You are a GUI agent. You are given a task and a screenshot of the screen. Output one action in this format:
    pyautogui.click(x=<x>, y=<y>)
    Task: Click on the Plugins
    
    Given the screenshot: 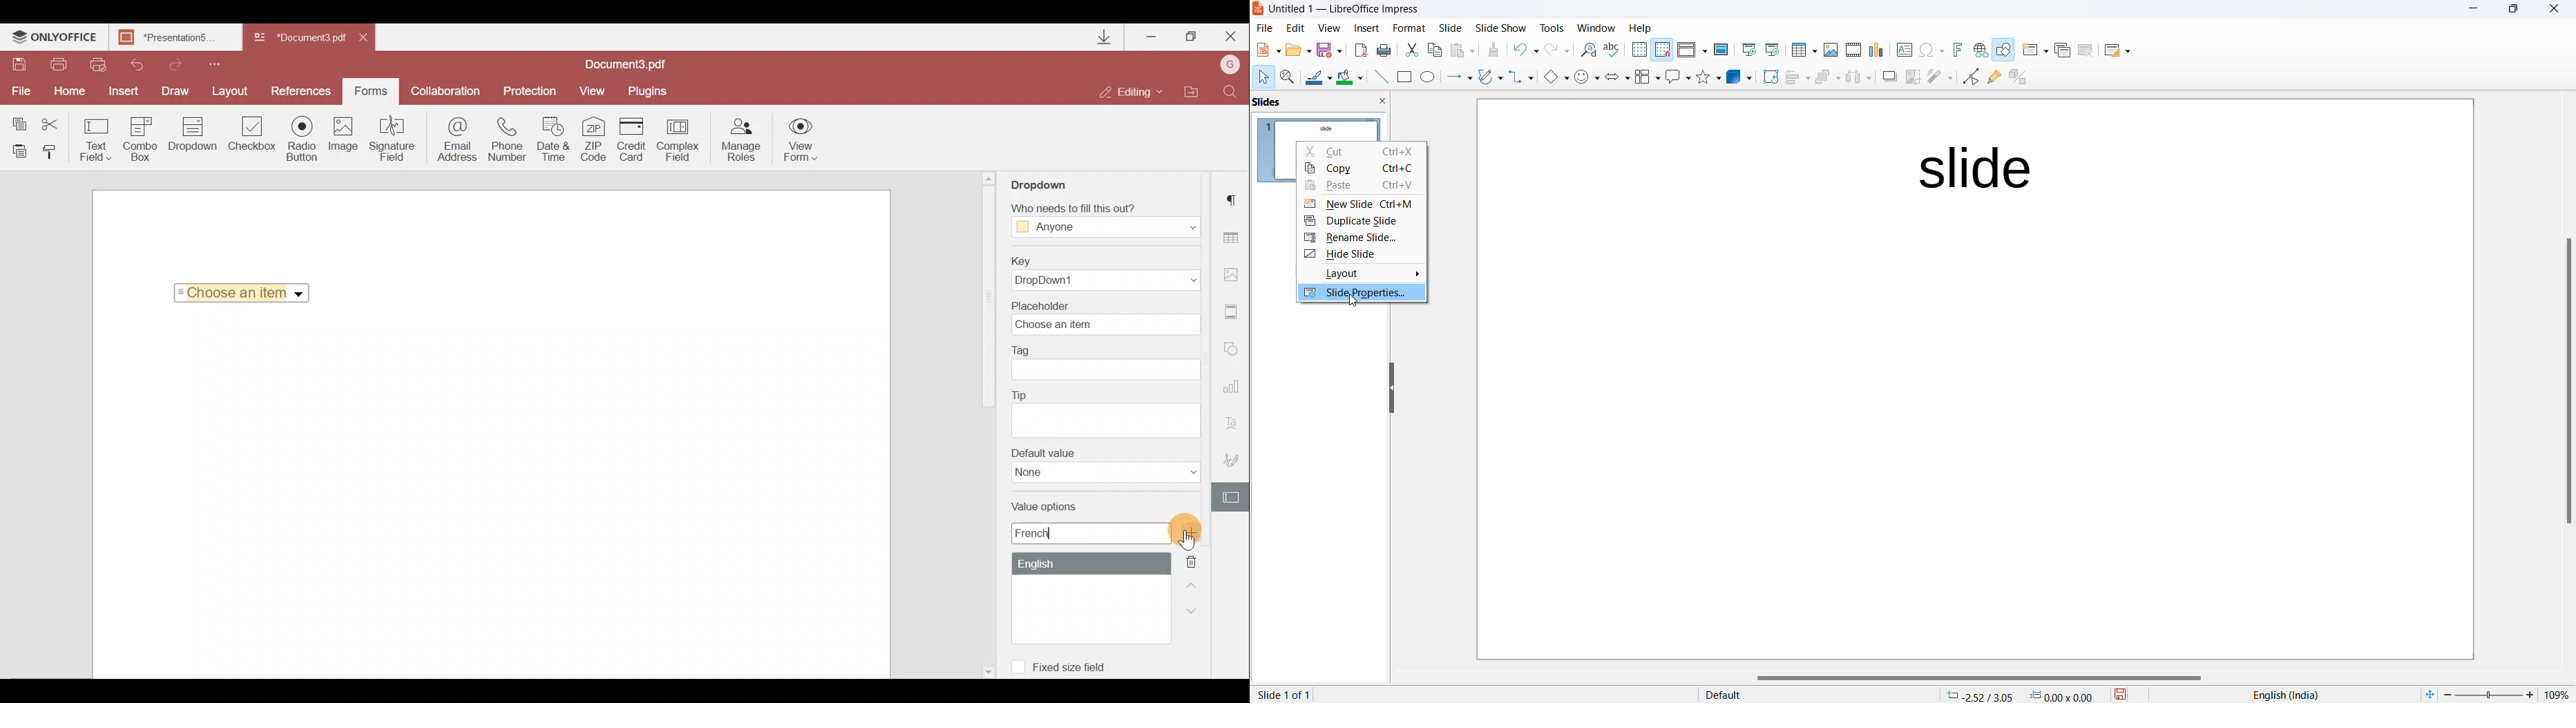 What is the action you would take?
    pyautogui.click(x=650, y=89)
    